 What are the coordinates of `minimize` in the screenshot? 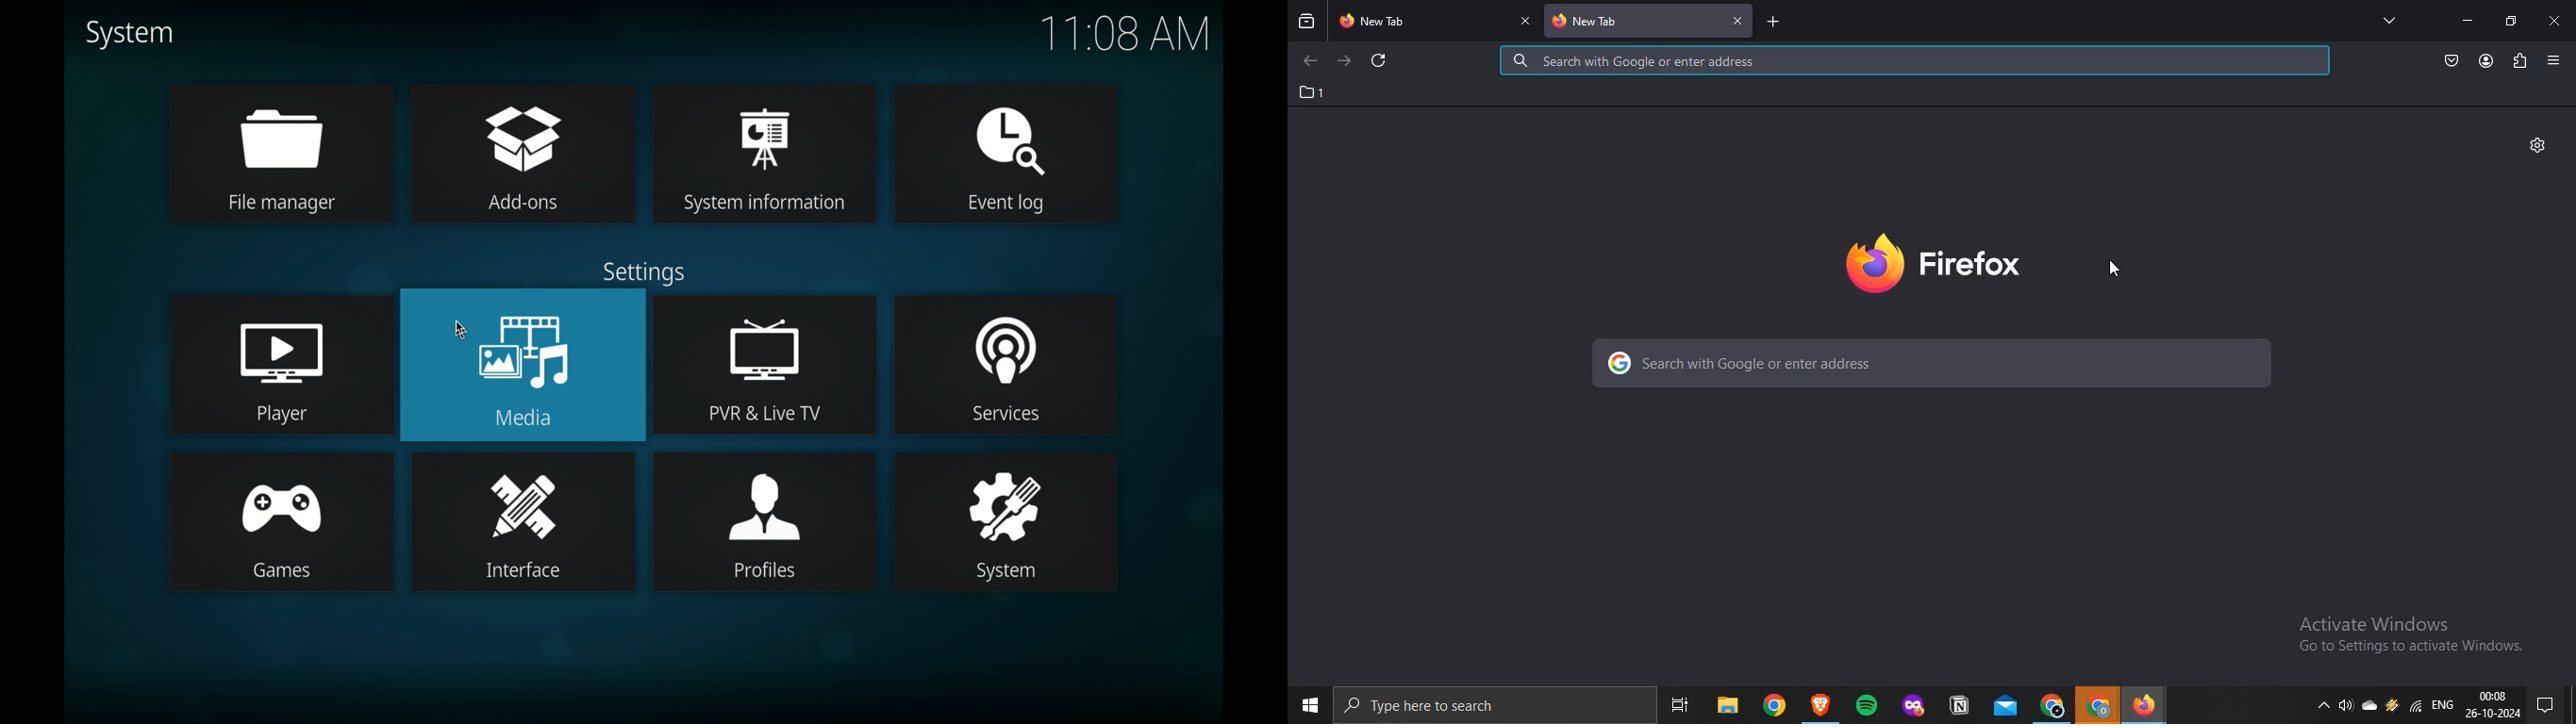 It's located at (2468, 21).